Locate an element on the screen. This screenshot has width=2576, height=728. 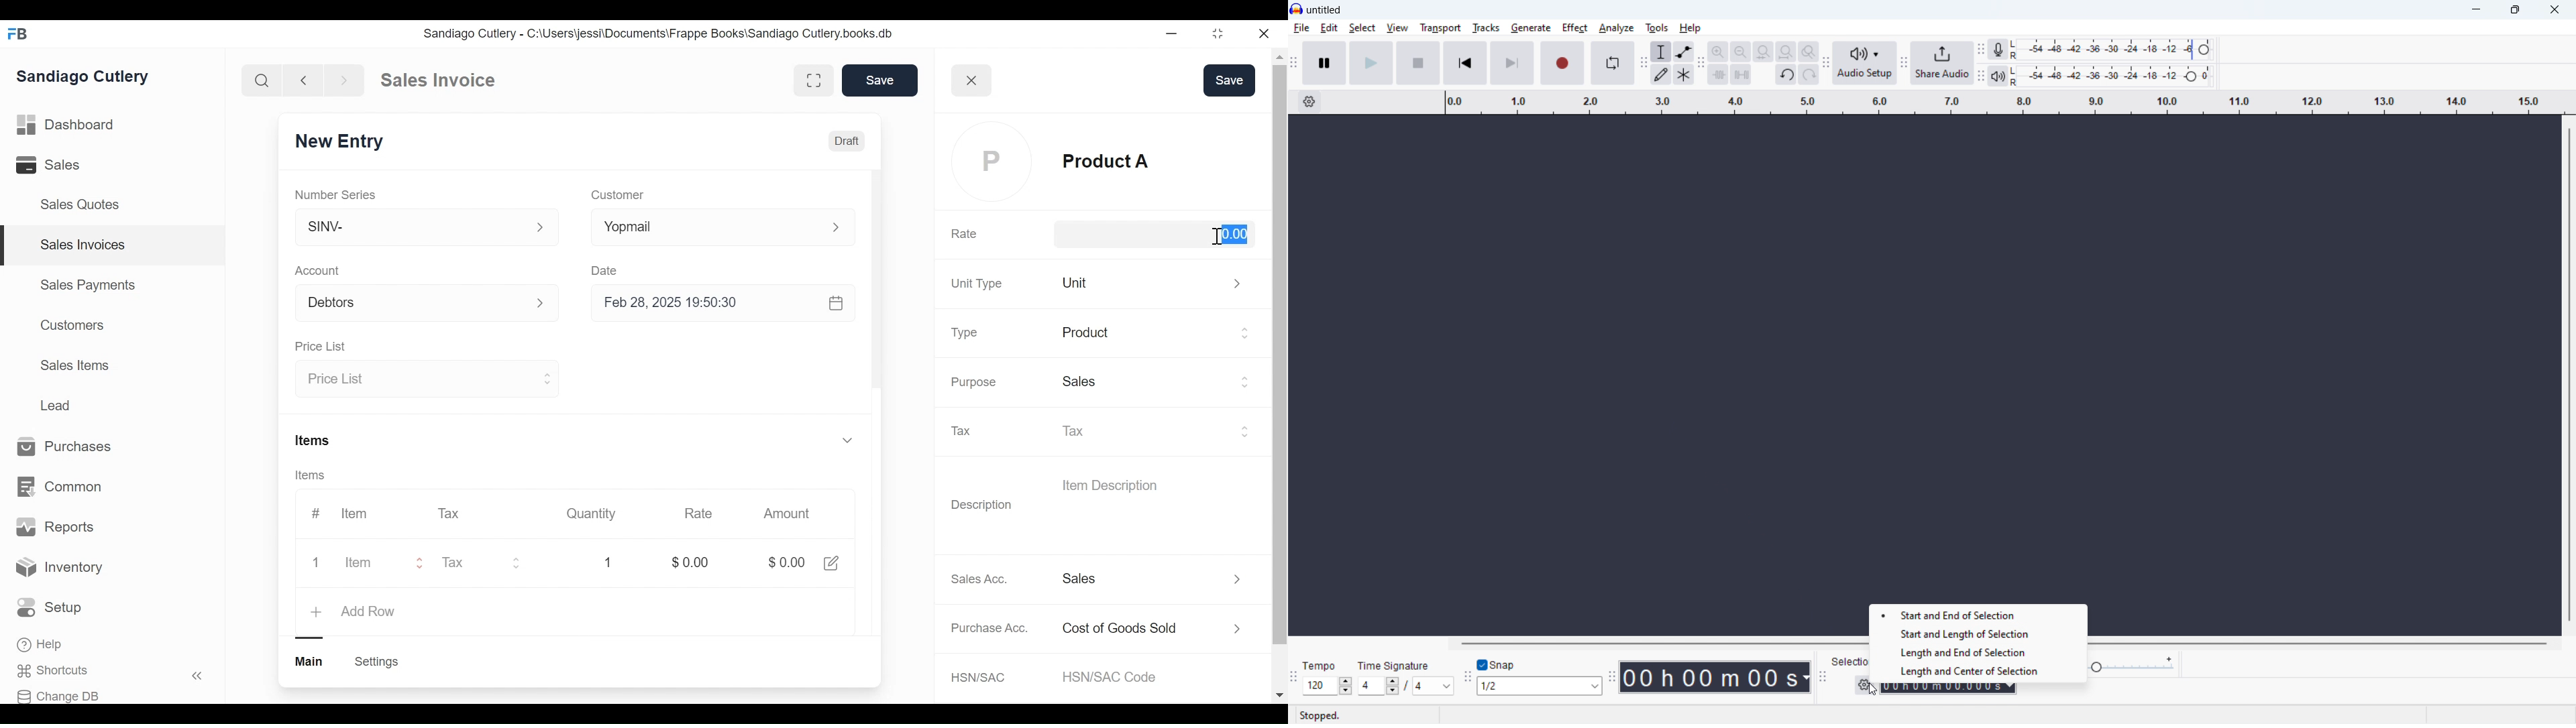
skip to end is located at coordinates (1513, 62).